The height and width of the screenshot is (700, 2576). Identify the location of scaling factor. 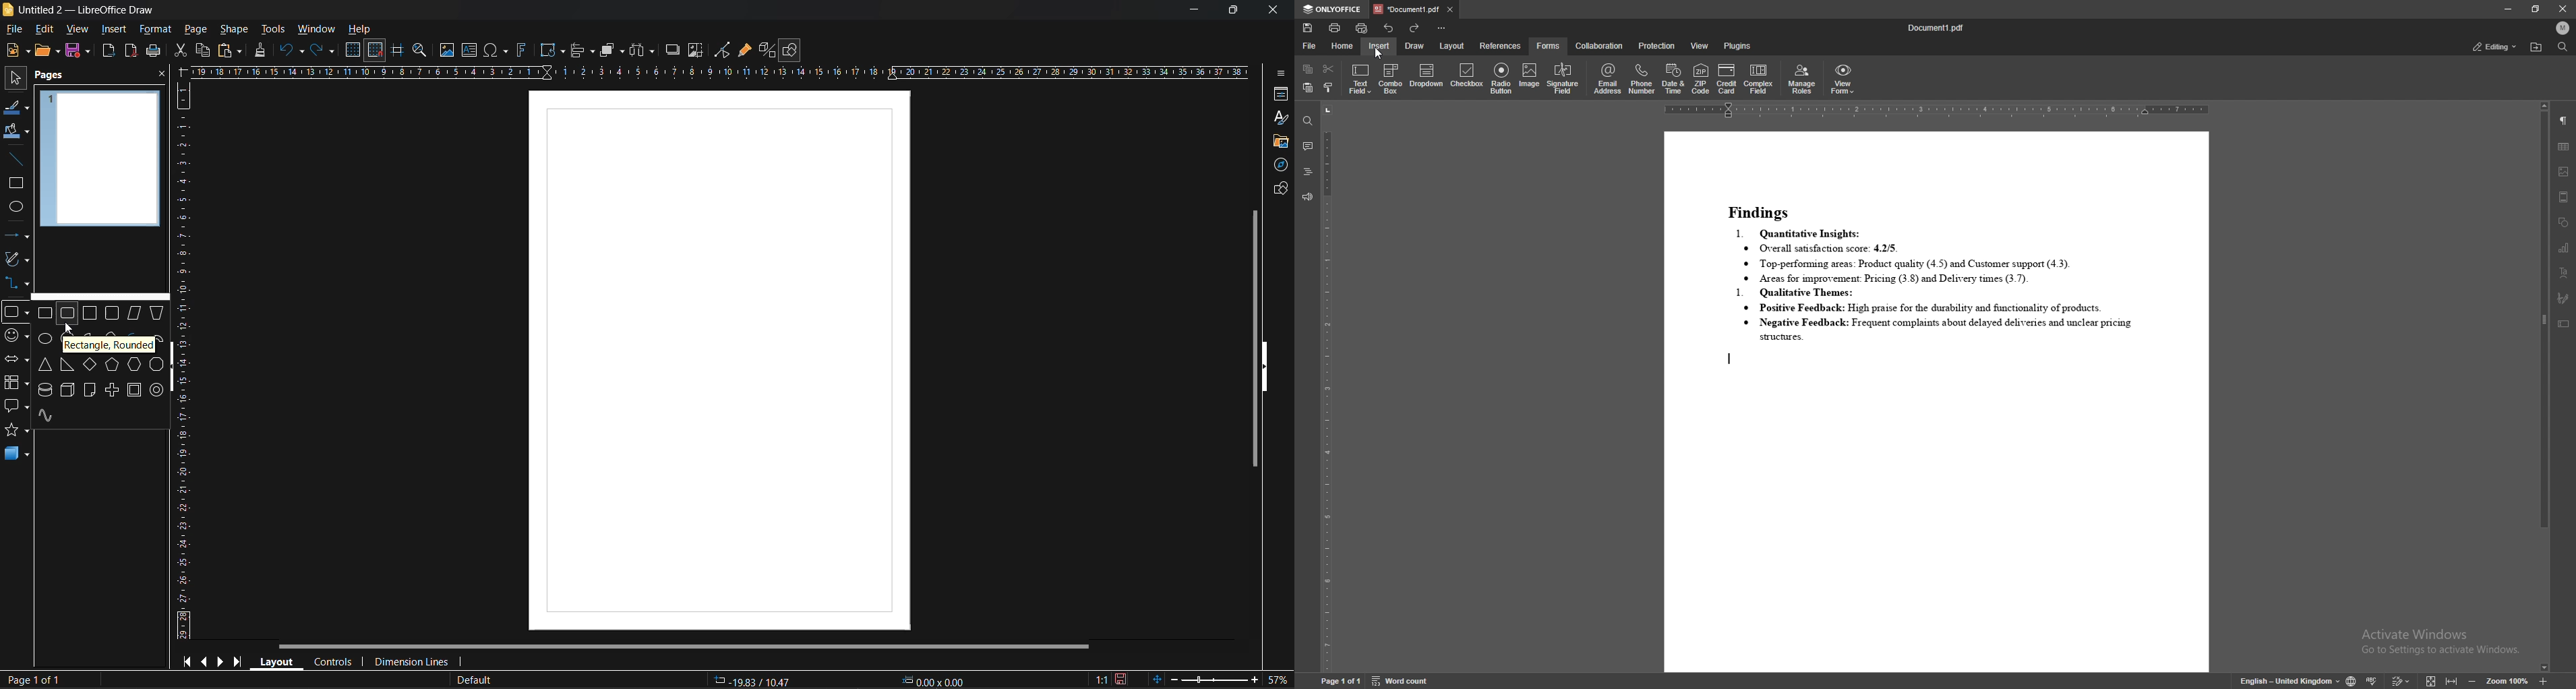
(1102, 680).